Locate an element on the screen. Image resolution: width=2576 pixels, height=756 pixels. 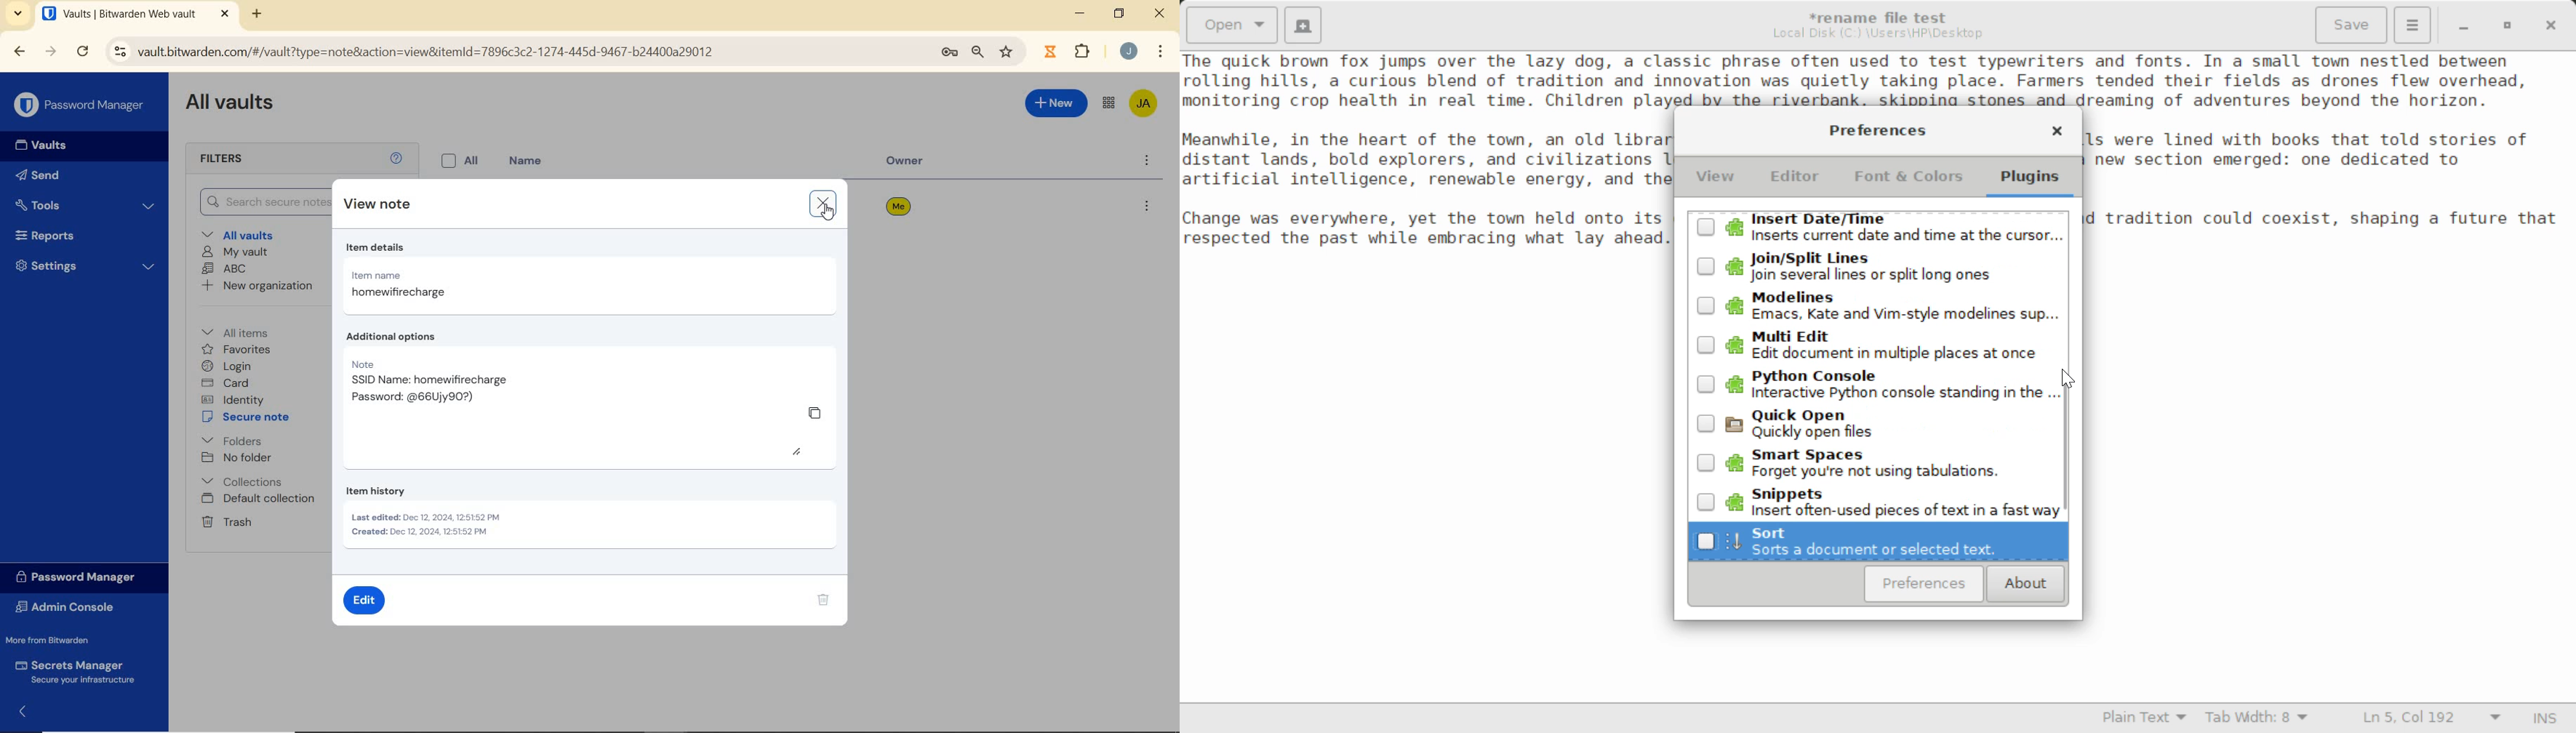
Down Arrow to Sort Plugin Button Unselected is located at coordinates (1878, 542).